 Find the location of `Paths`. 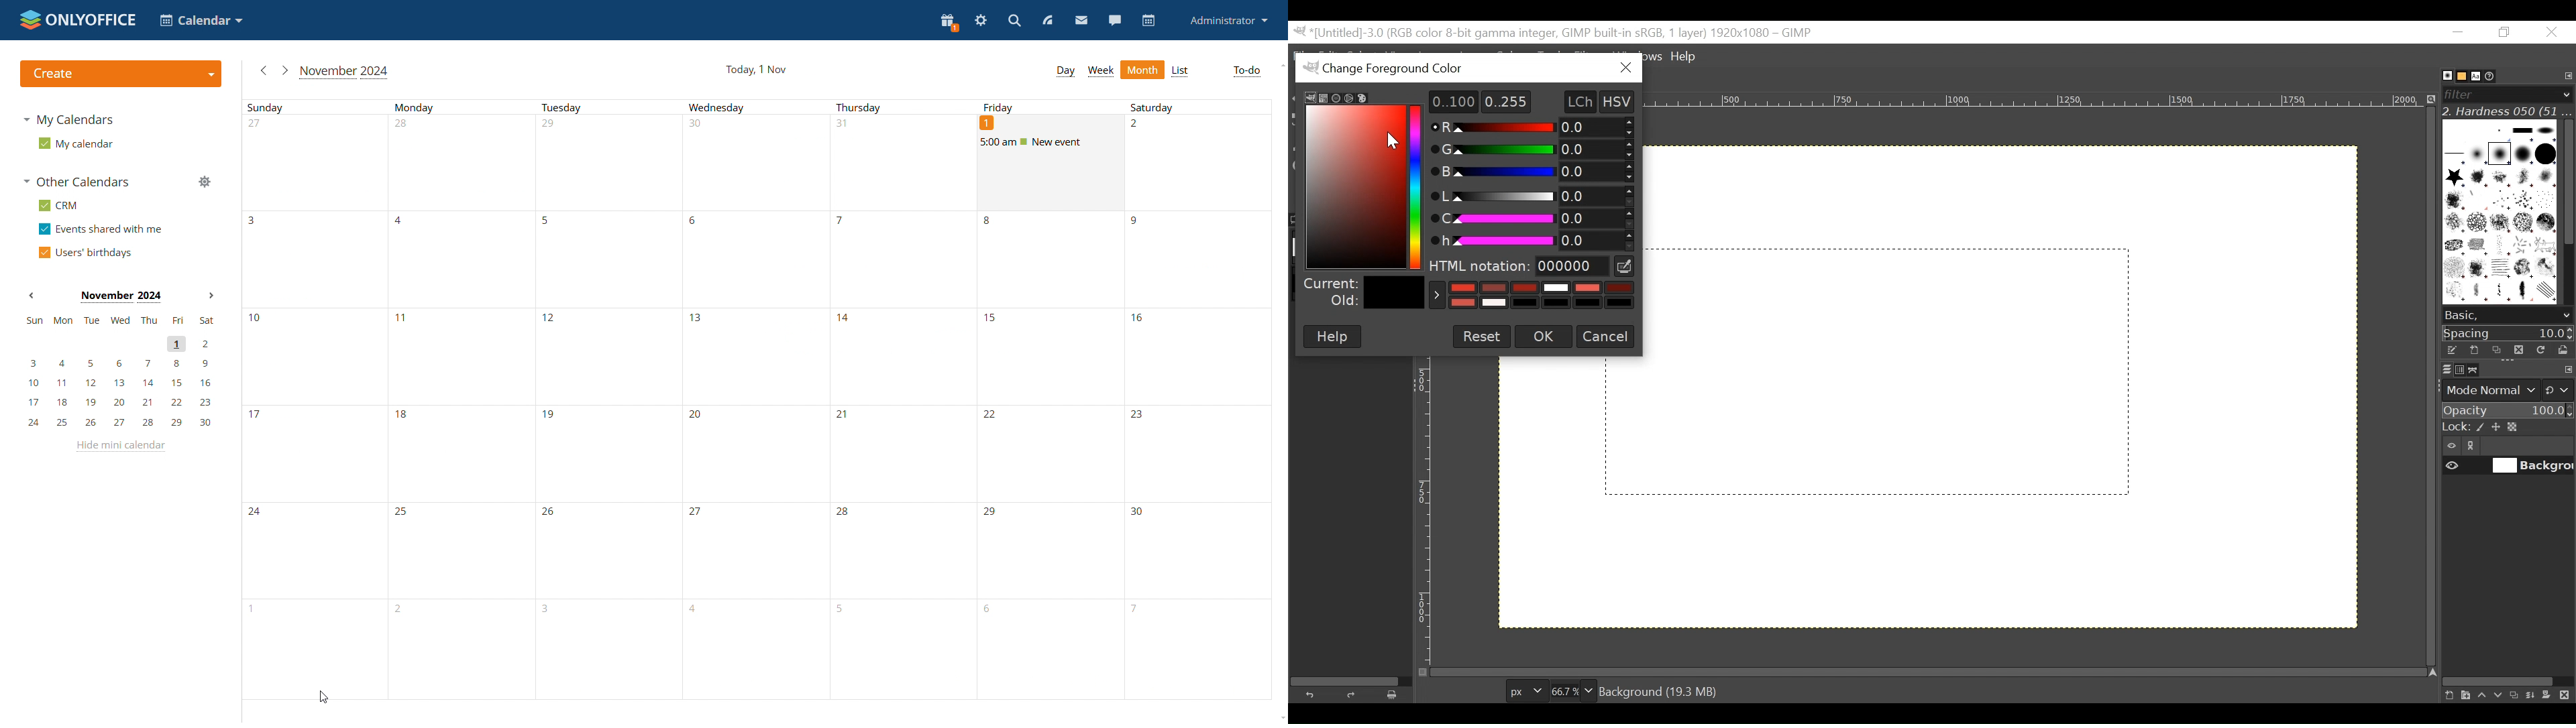

Paths is located at coordinates (2477, 370).